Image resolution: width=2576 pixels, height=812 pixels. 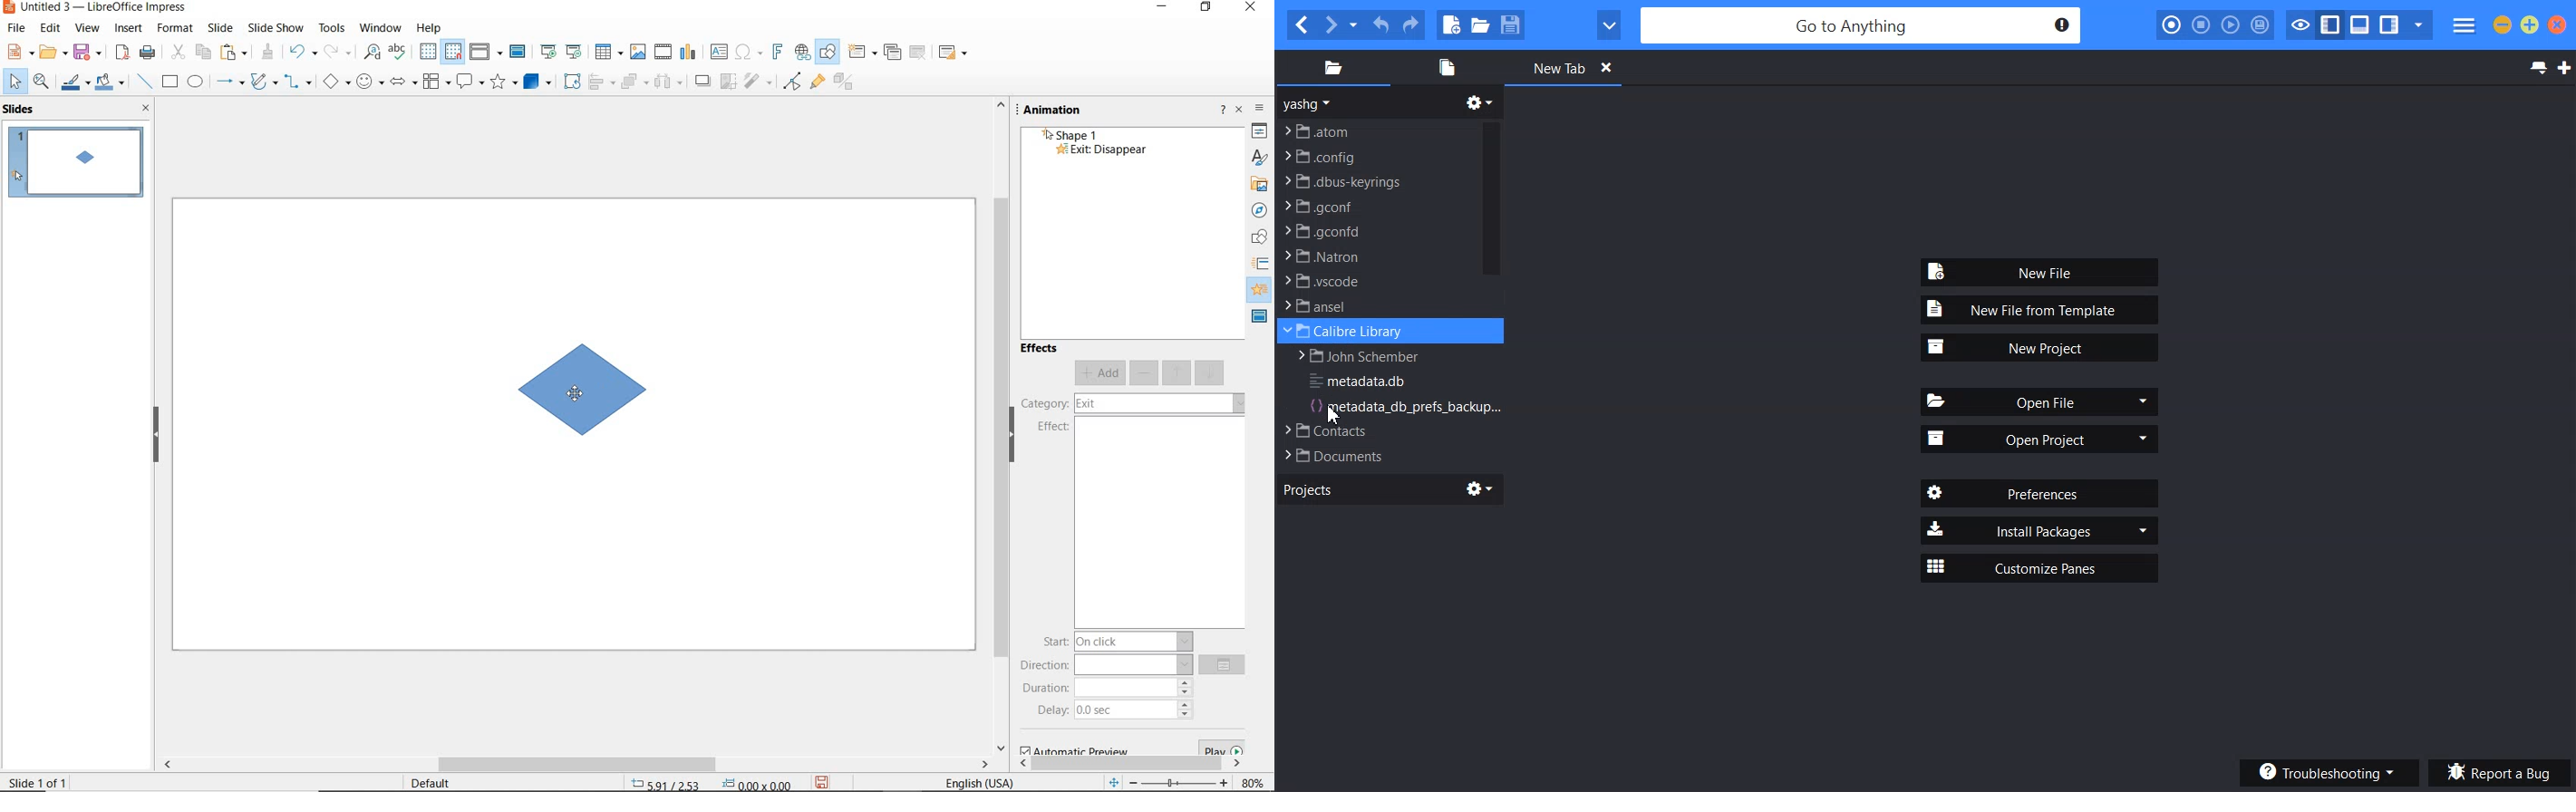 I want to click on position and size, so click(x=709, y=782).